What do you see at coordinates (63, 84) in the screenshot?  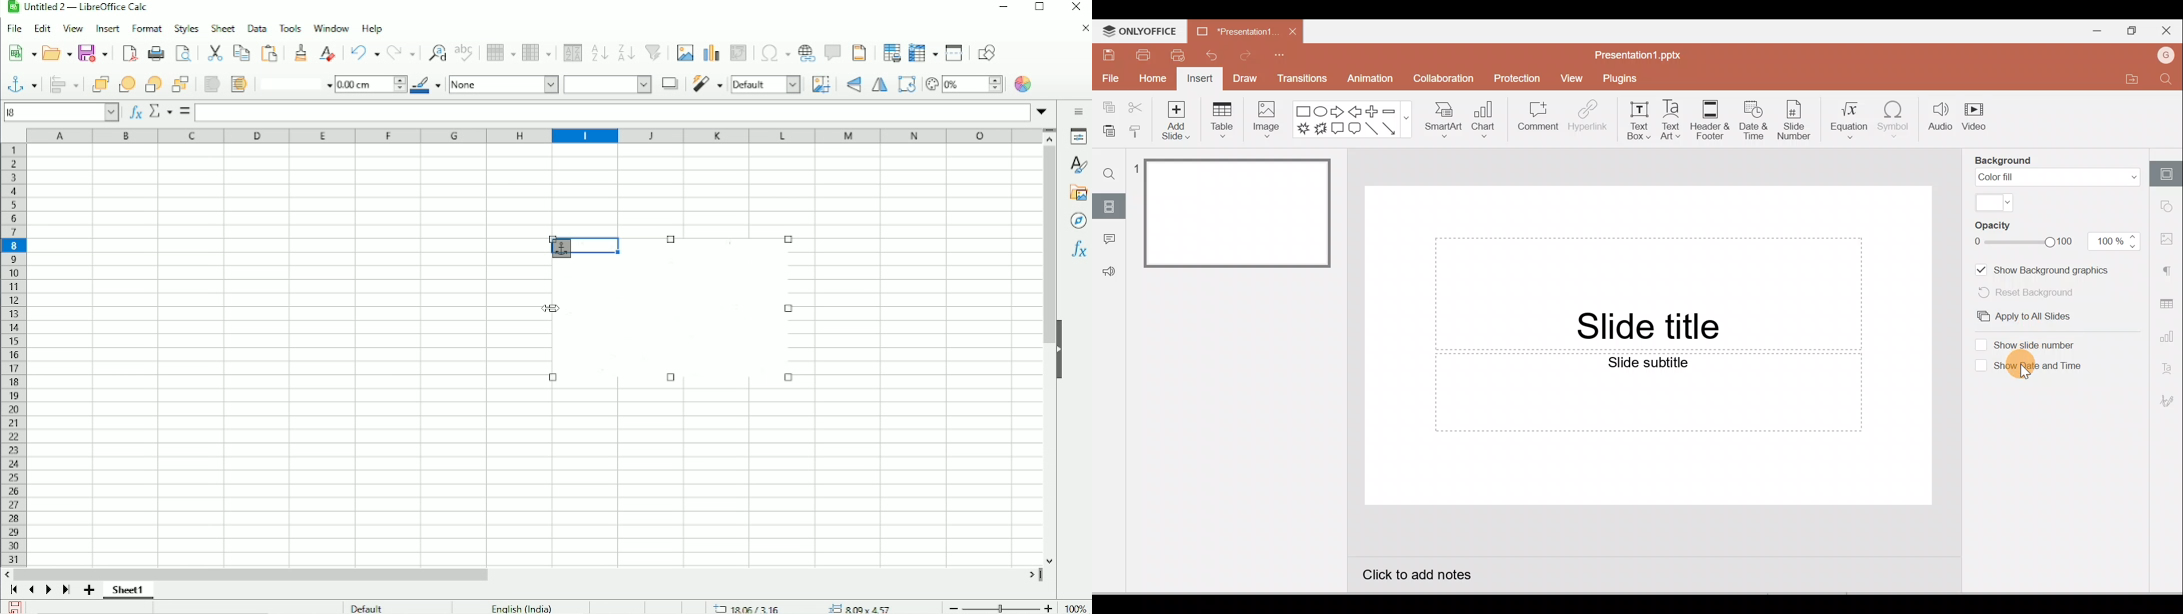 I see `Align objects` at bounding box center [63, 84].